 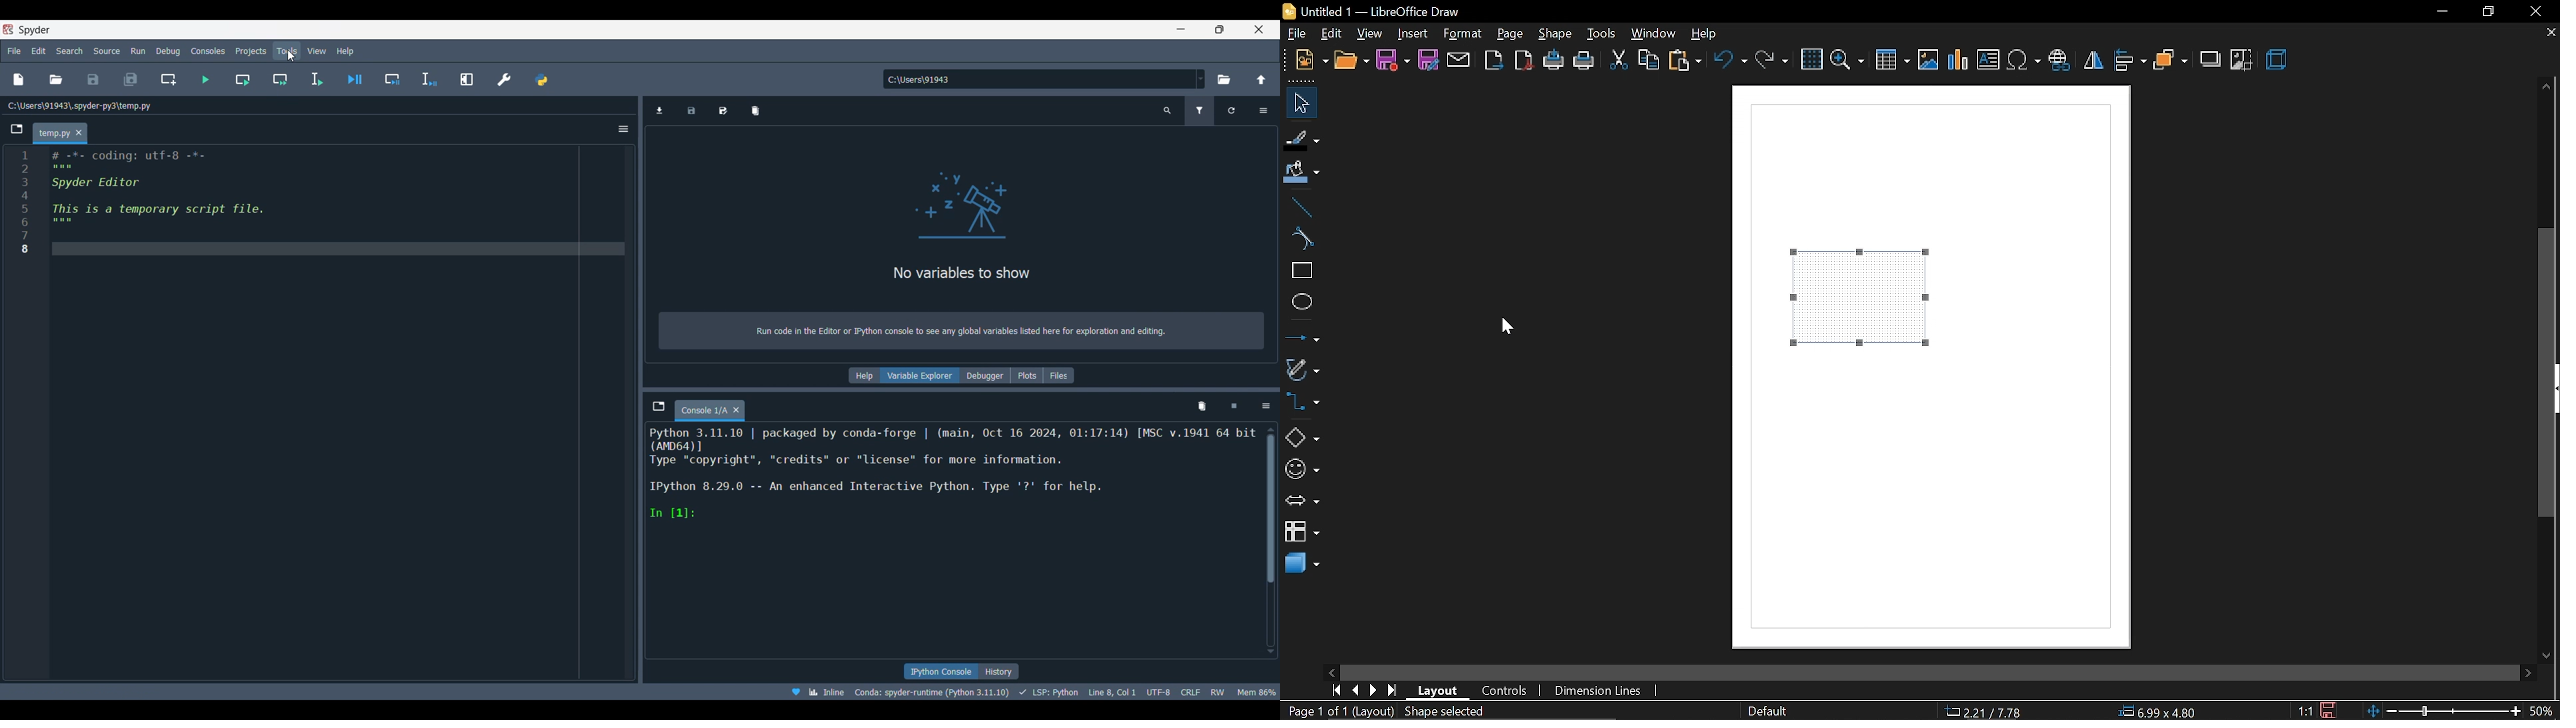 I want to click on Files, so click(x=1059, y=375).